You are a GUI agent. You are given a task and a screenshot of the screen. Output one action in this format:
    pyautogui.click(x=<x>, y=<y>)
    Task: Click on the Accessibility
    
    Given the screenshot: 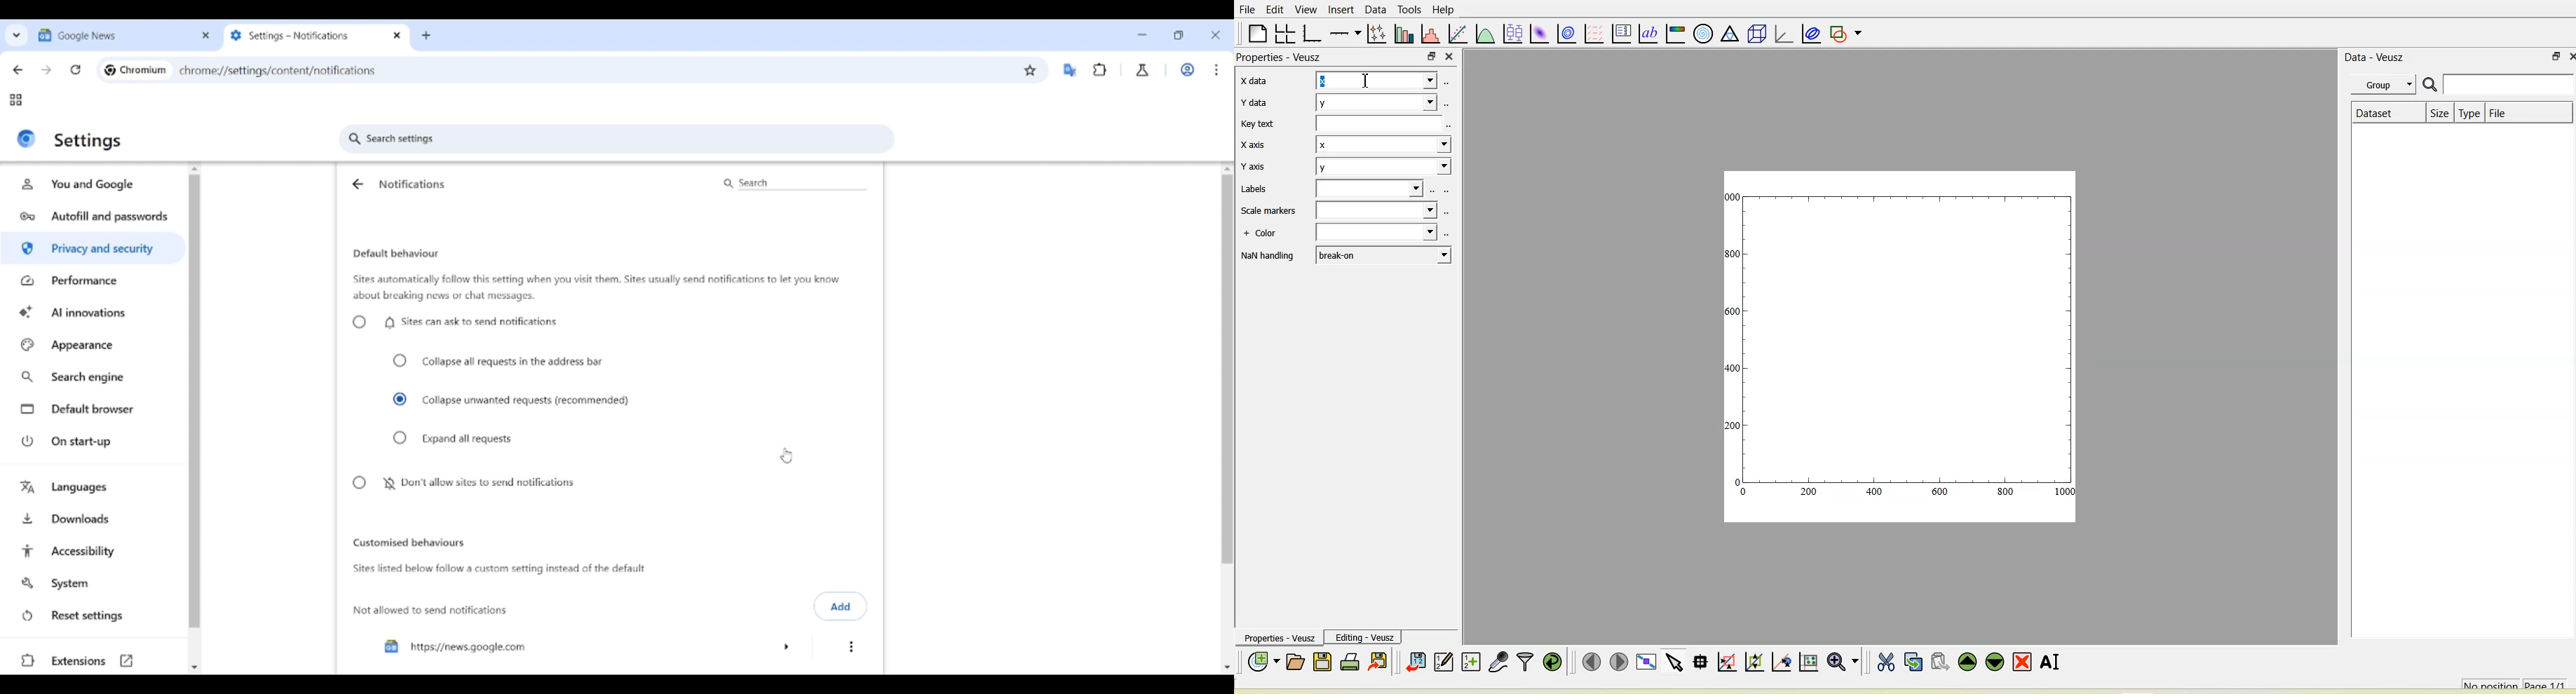 What is the action you would take?
    pyautogui.click(x=94, y=551)
    